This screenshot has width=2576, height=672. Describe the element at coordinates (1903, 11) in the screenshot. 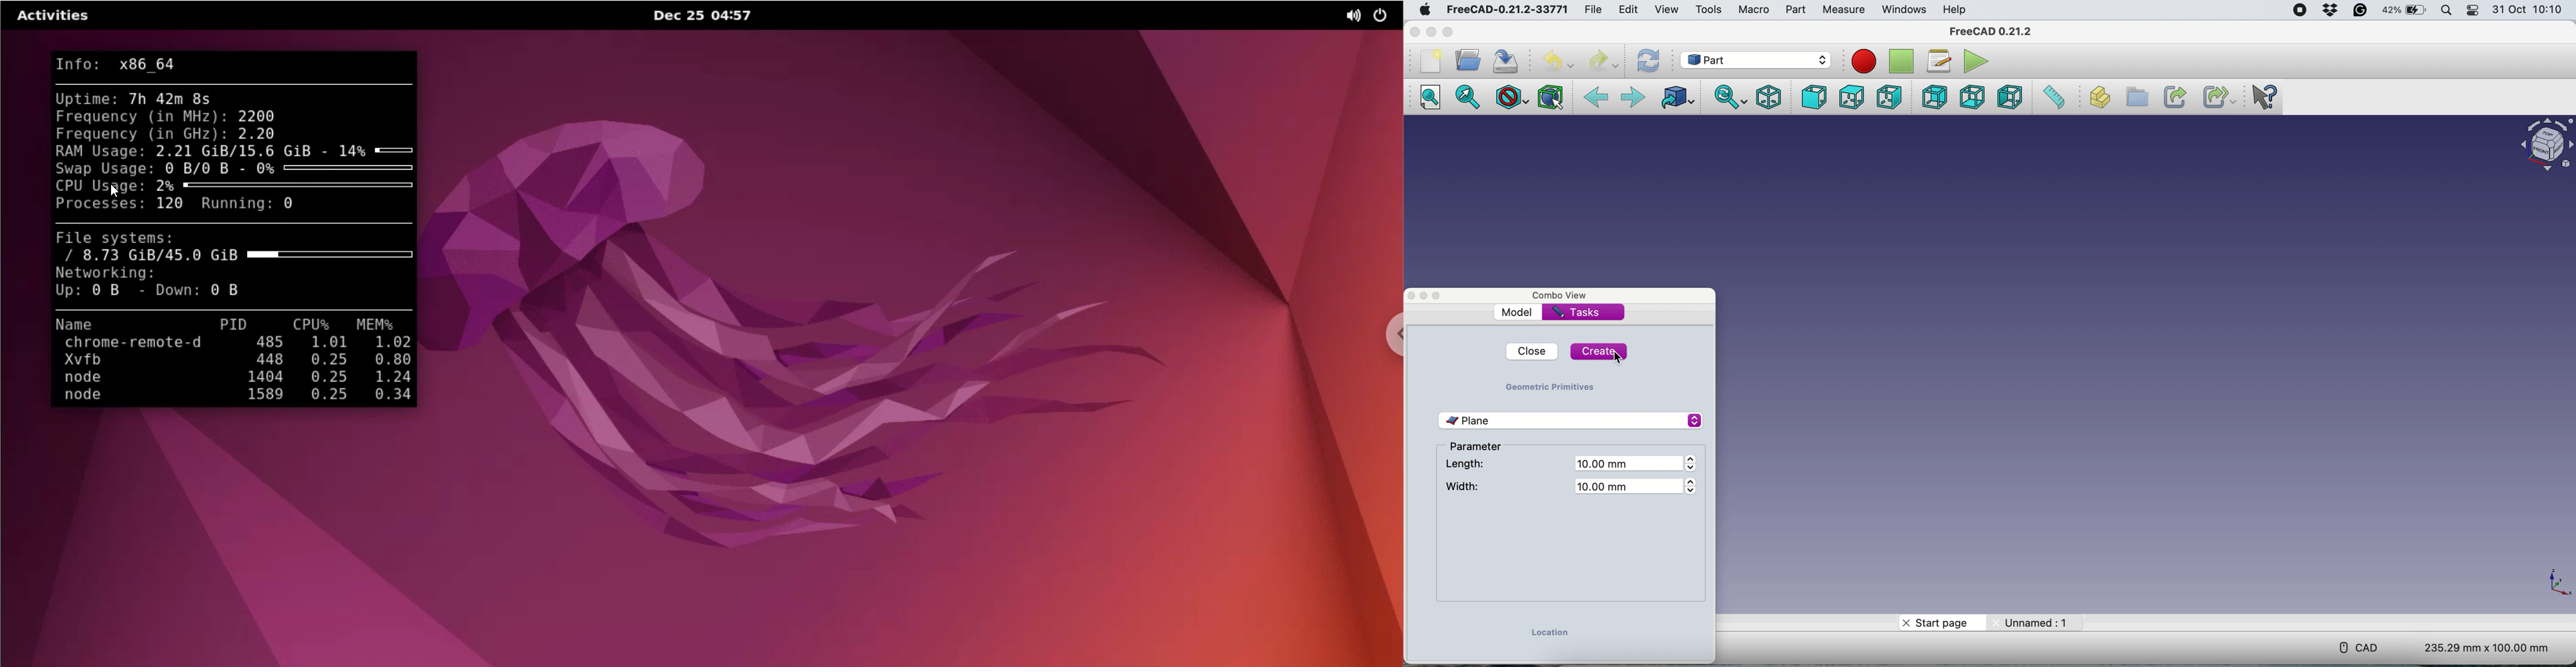

I see `Windows` at that location.